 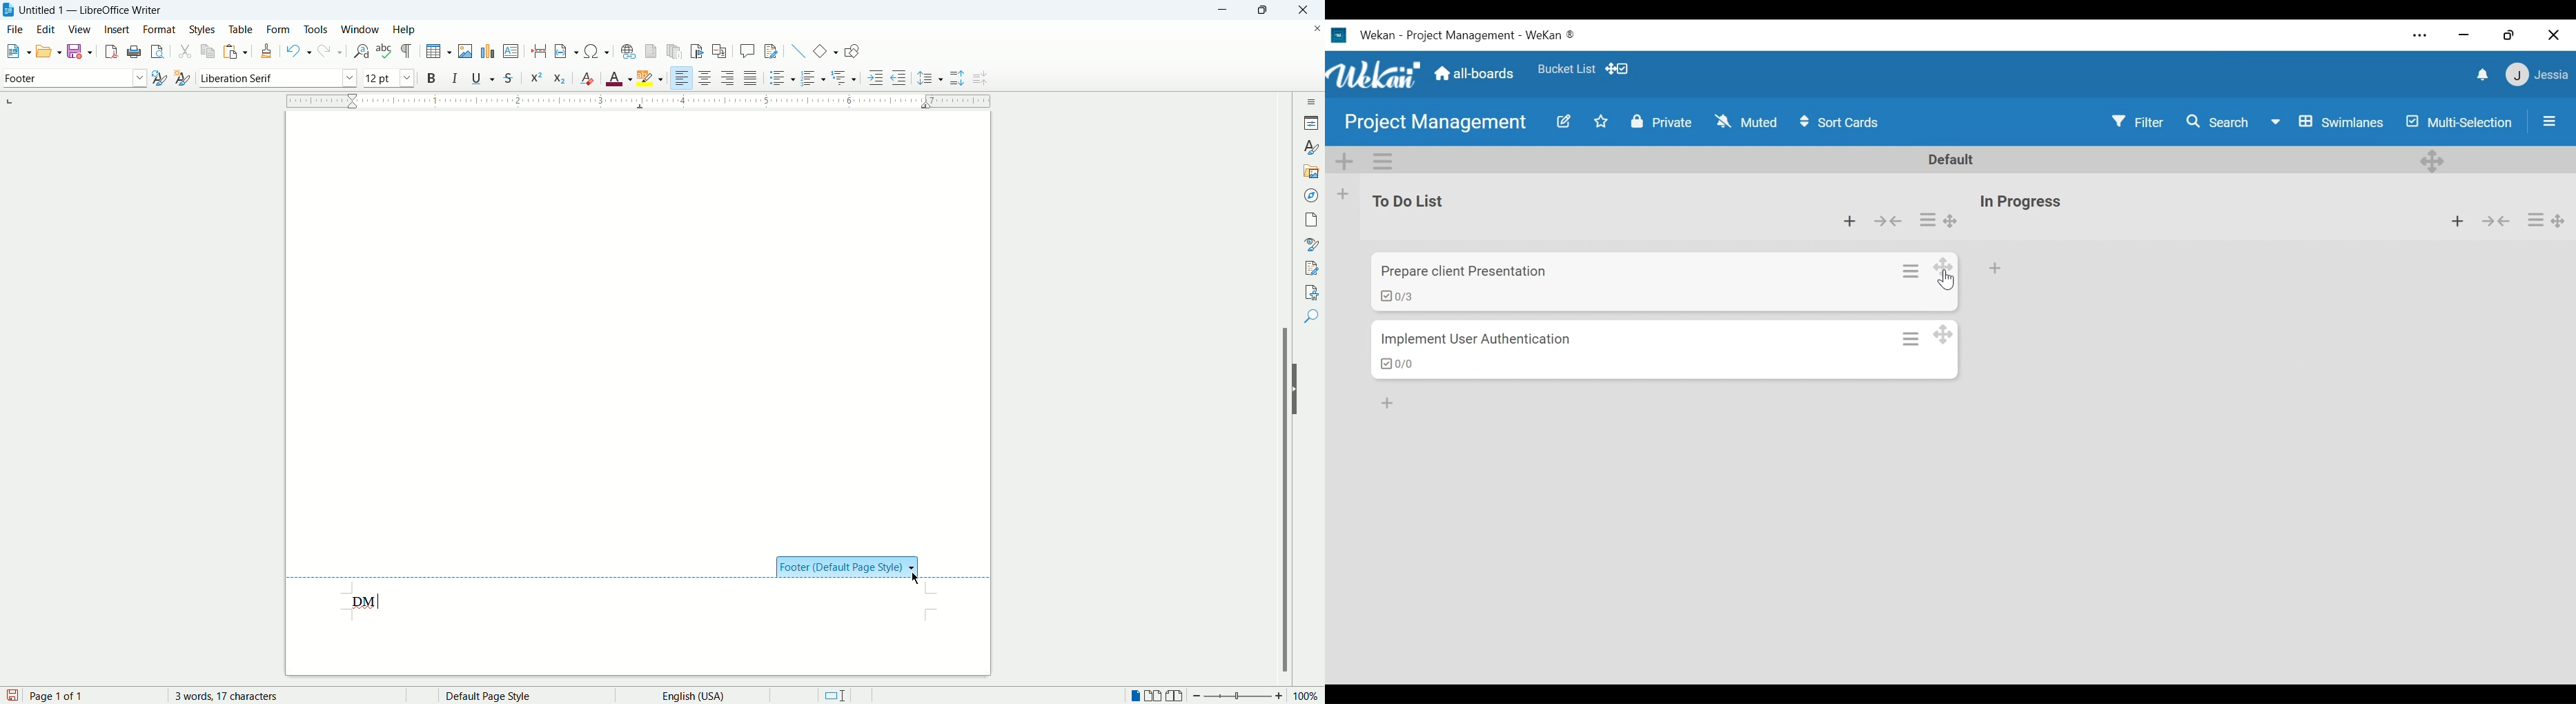 I want to click on print preview, so click(x=158, y=52).